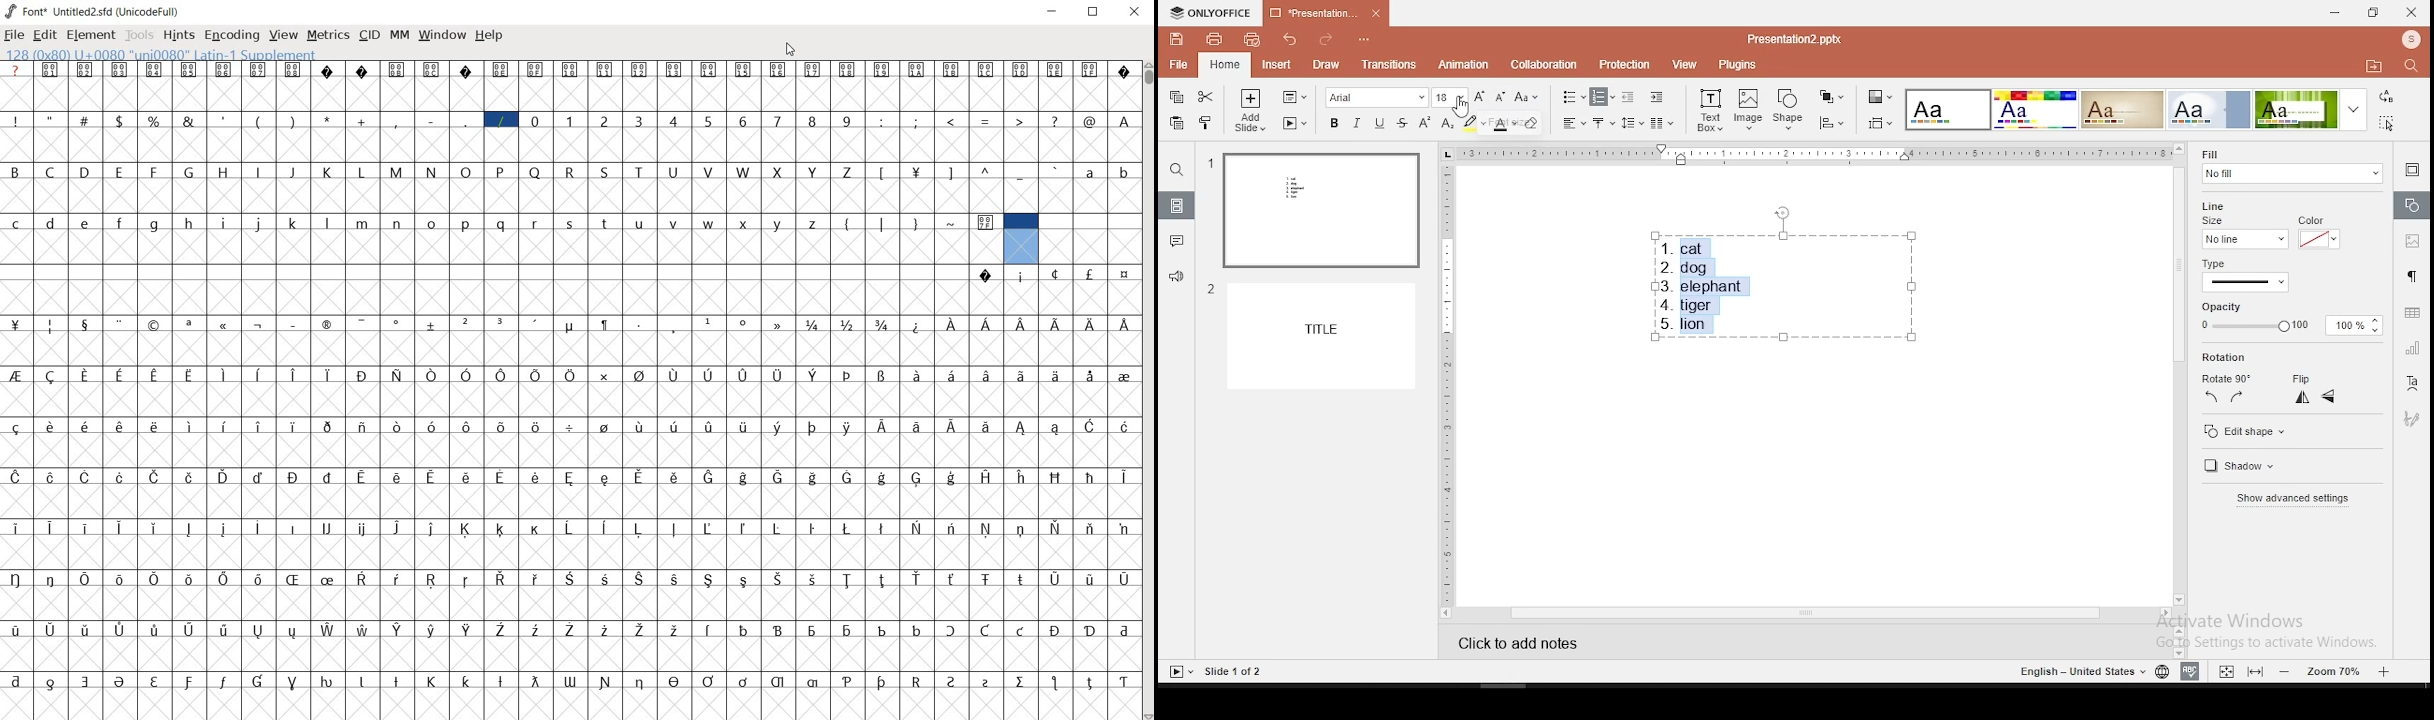 The image size is (2436, 728). Describe the element at coordinates (52, 527) in the screenshot. I see `Symbol` at that location.